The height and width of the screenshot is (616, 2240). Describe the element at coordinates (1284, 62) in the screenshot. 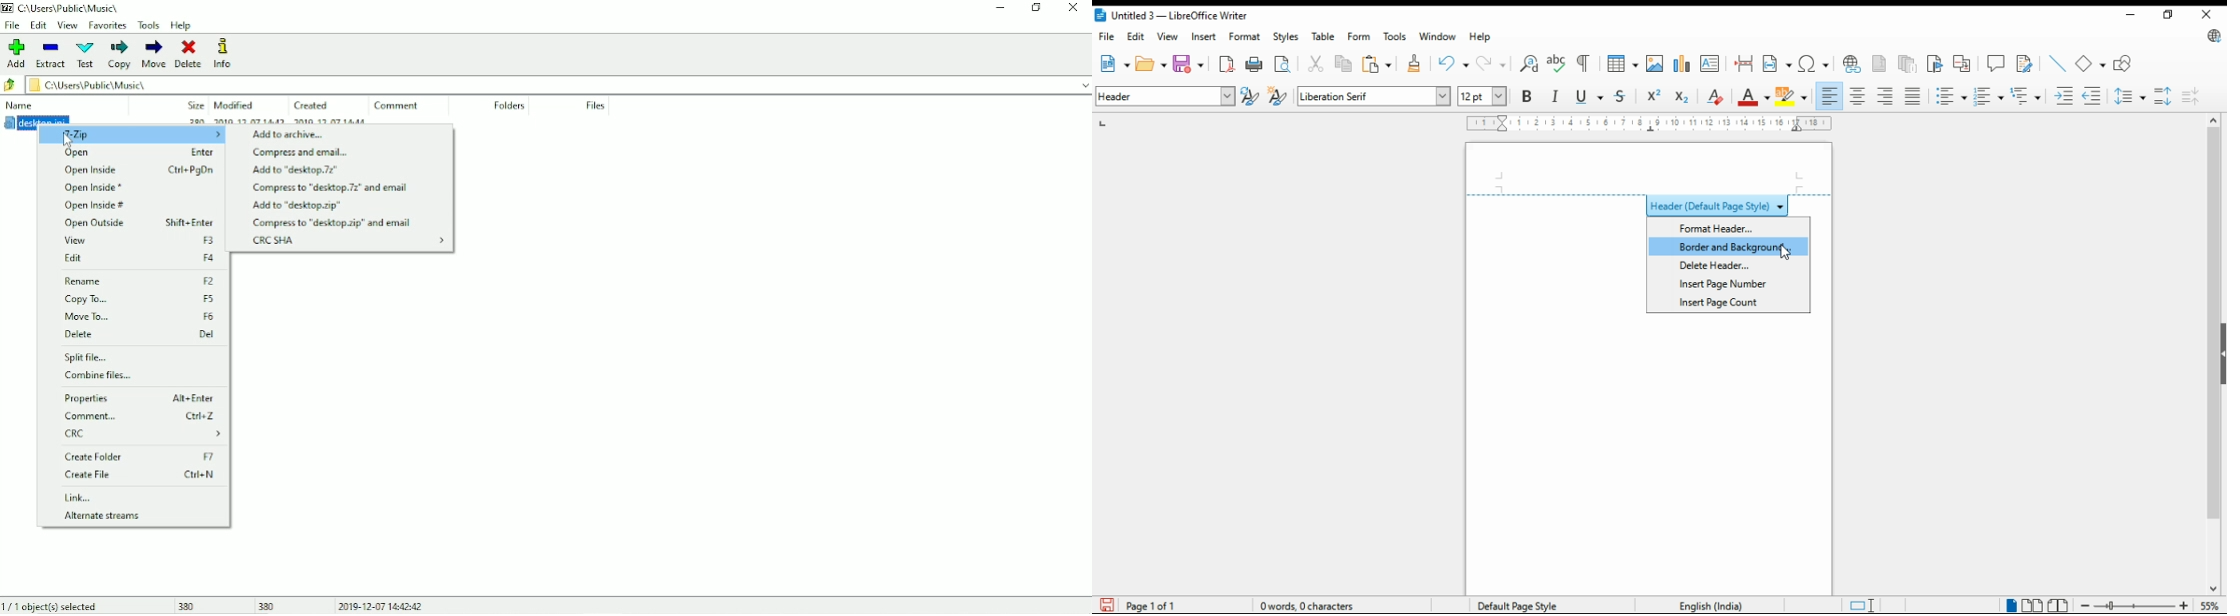

I see `toggle print preview` at that location.